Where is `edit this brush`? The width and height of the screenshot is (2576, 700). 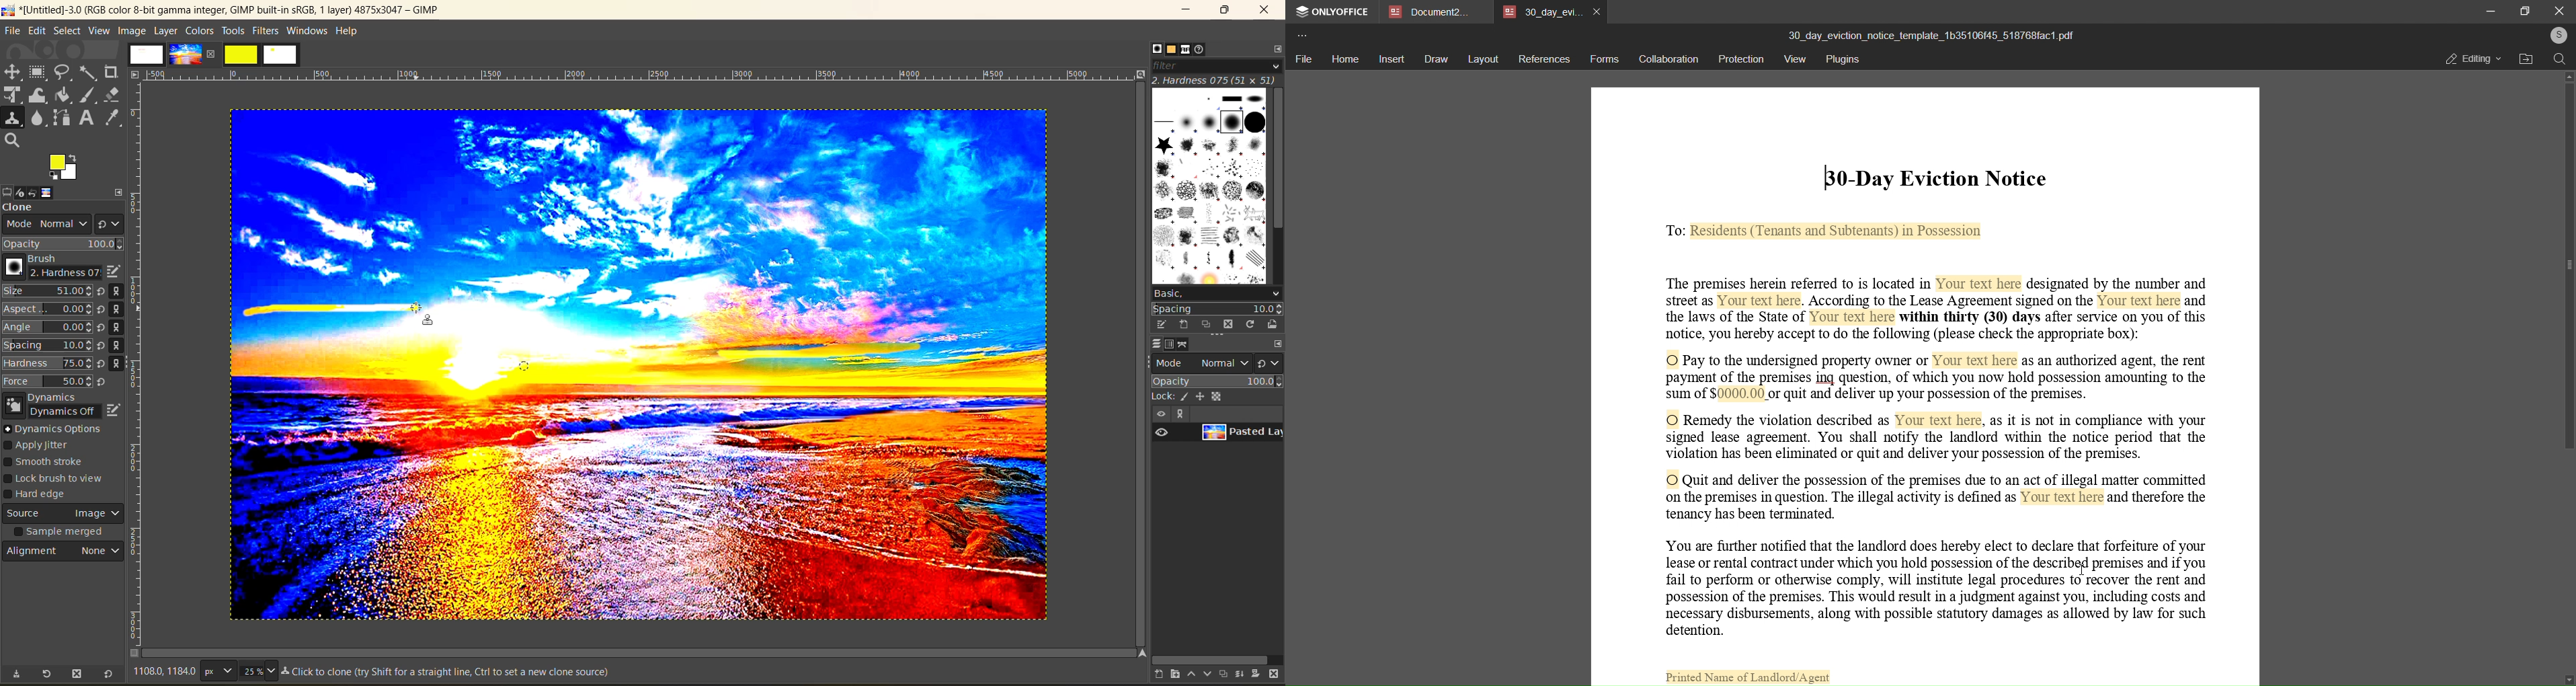 edit this brush is located at coordinates (1157, 324).